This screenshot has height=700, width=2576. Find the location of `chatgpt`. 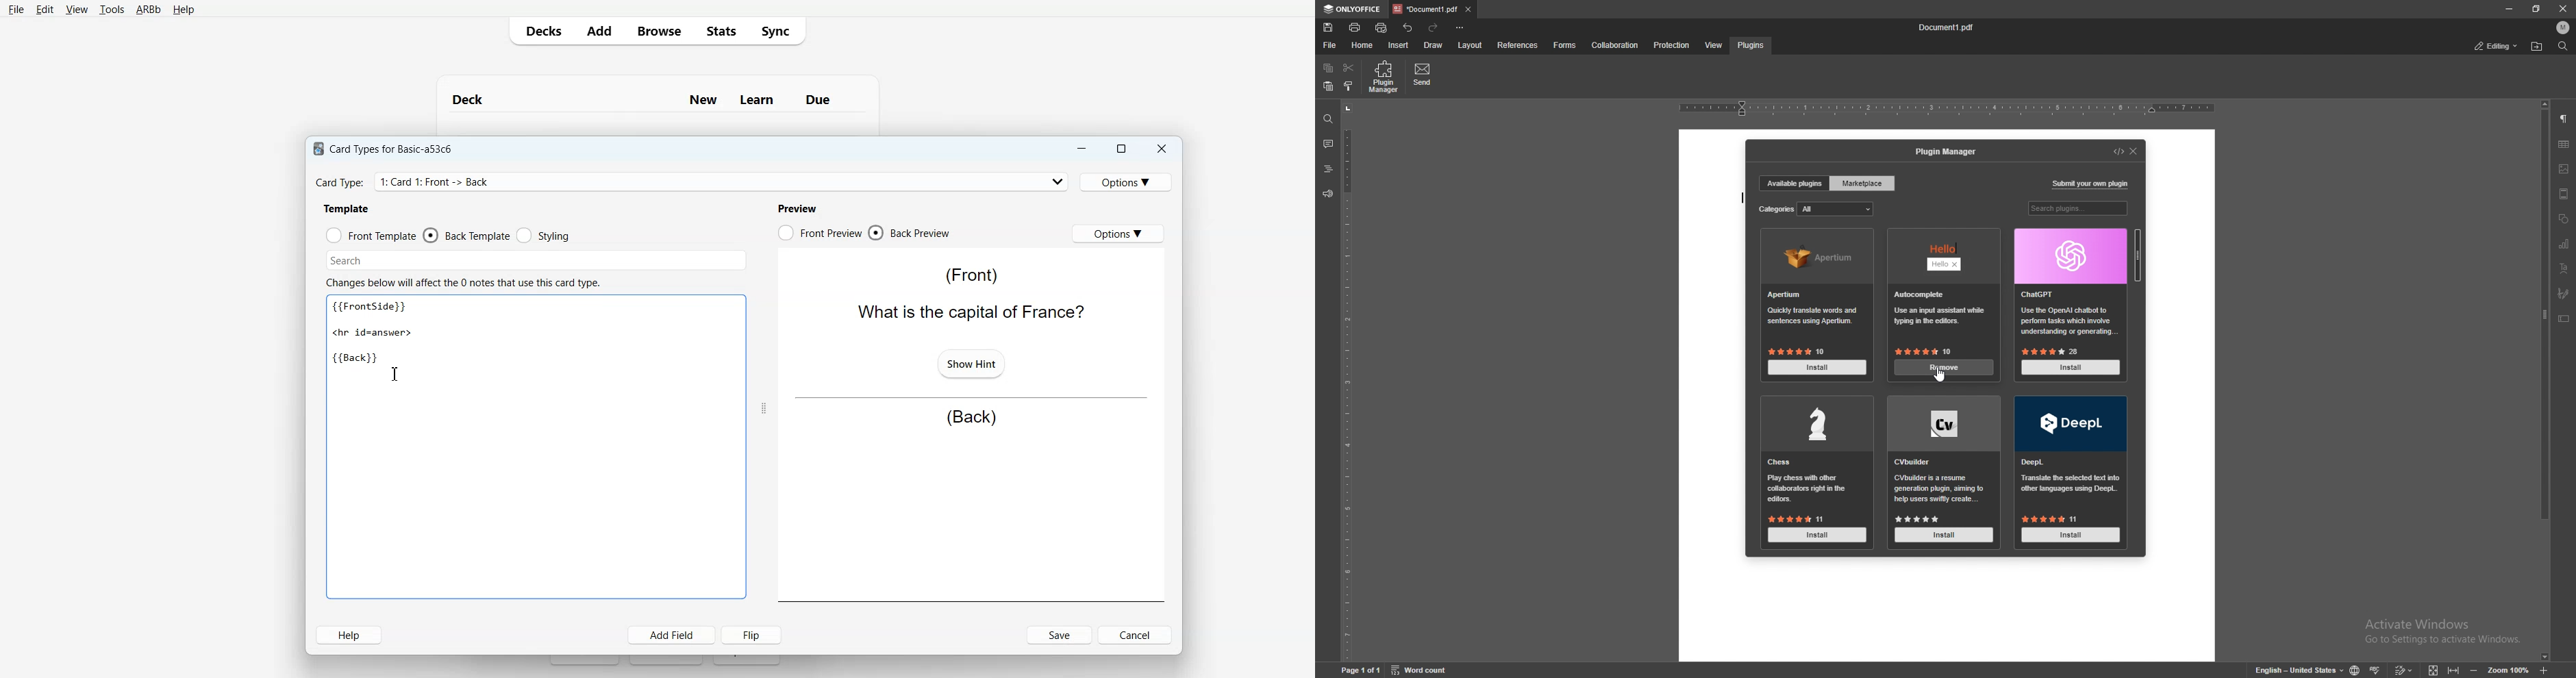

chatgpt is located at coordinates (2069, 292).